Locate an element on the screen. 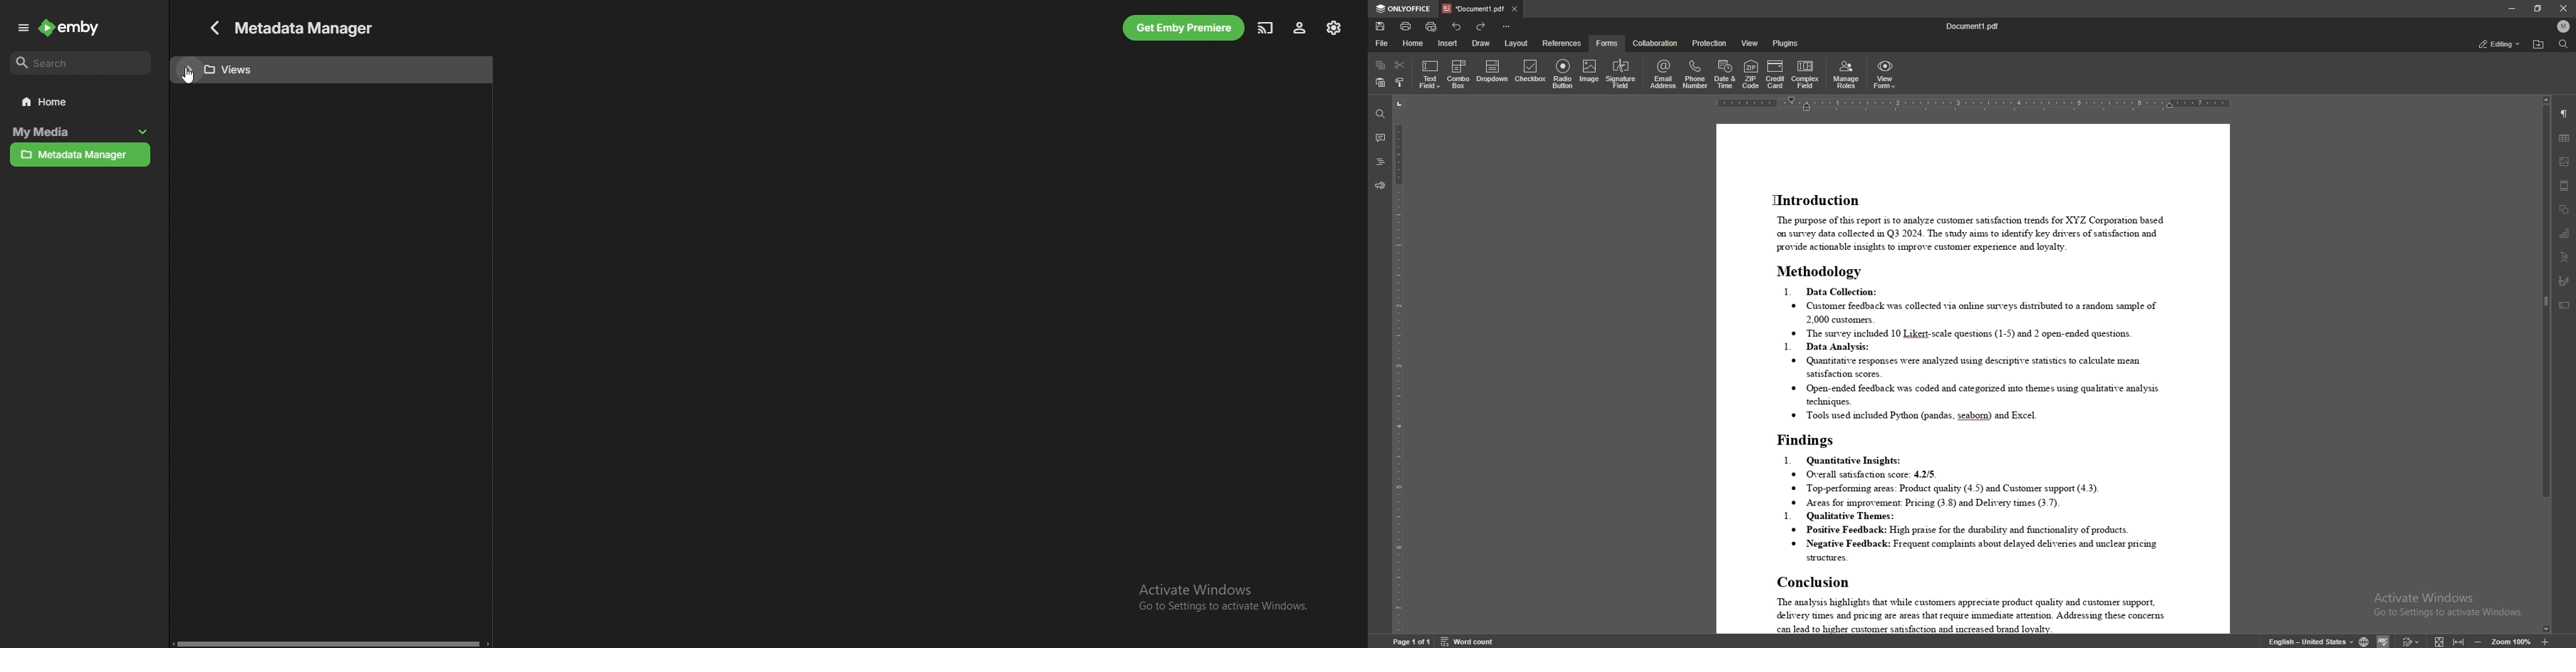  collaboration is located at coordinates (1656, 43).